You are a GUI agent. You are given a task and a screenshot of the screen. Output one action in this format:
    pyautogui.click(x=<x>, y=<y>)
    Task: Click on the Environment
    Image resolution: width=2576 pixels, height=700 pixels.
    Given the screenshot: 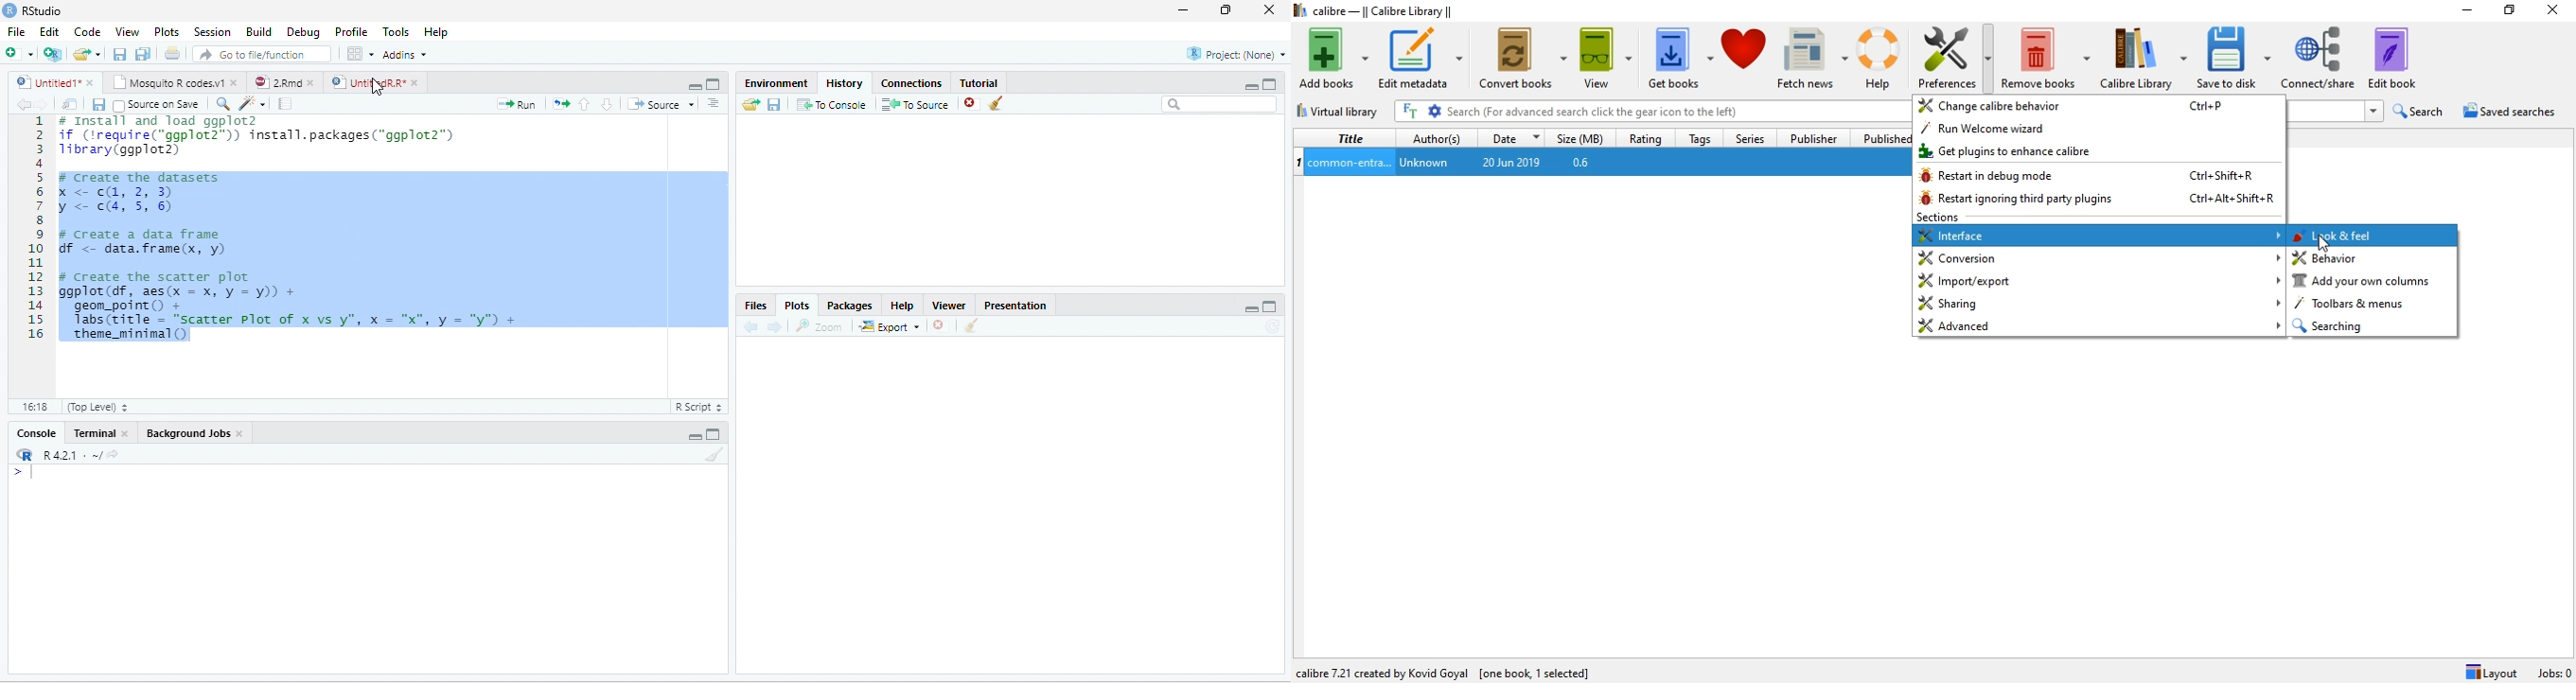 What is the action you would take?
    pyautogui.click(x=776, y=83)
    